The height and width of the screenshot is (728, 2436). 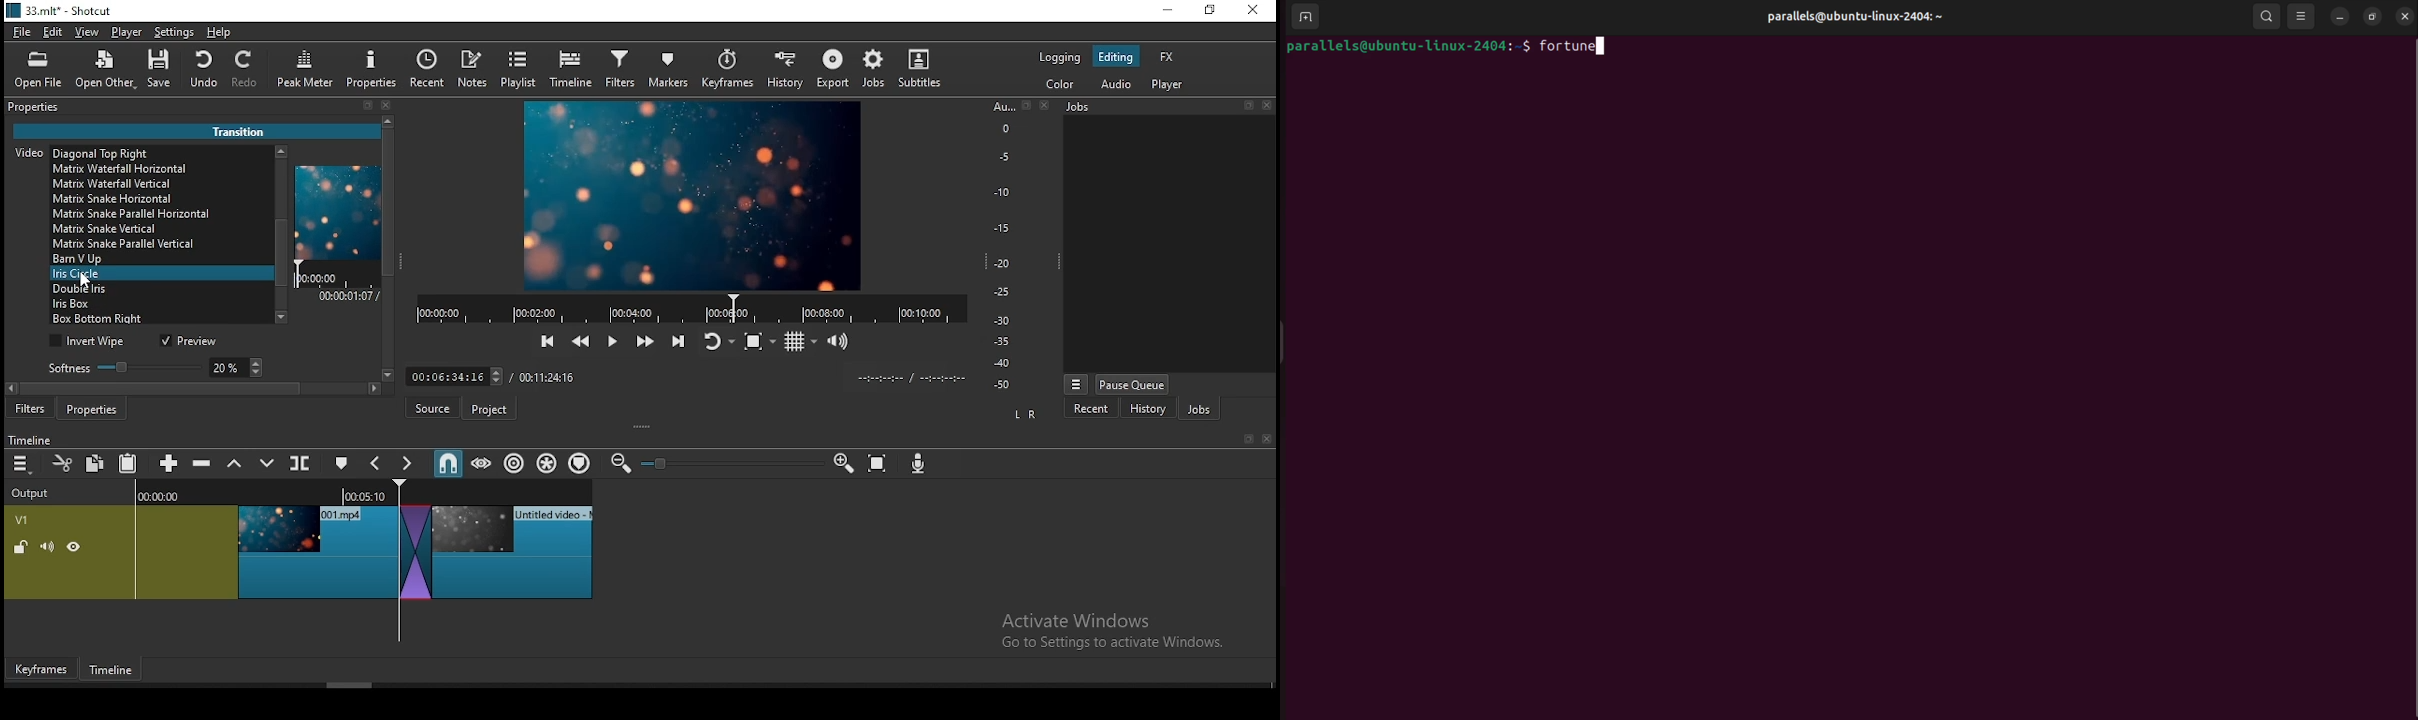 I want to click on open other, so click(x=107, y=74).